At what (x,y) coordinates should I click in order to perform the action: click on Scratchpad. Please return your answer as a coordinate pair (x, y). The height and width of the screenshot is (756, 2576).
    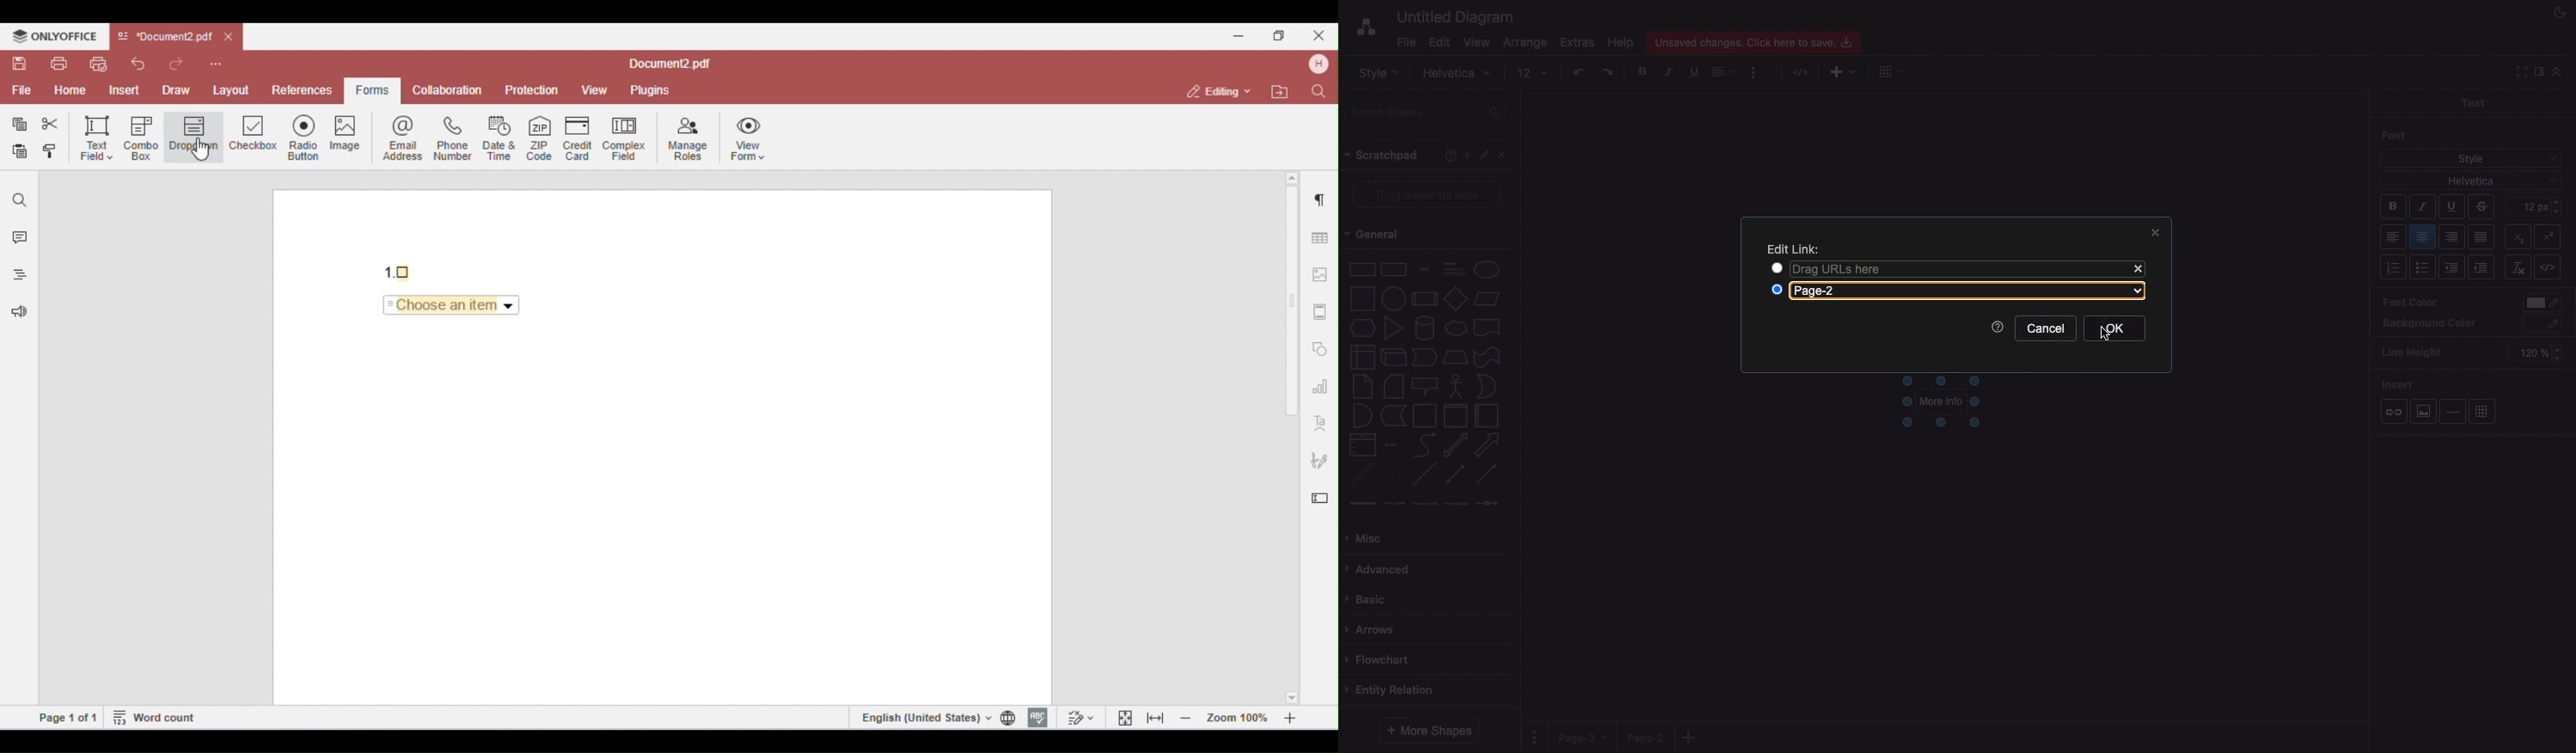
    Looking at the image, I should click on (1384, 156).